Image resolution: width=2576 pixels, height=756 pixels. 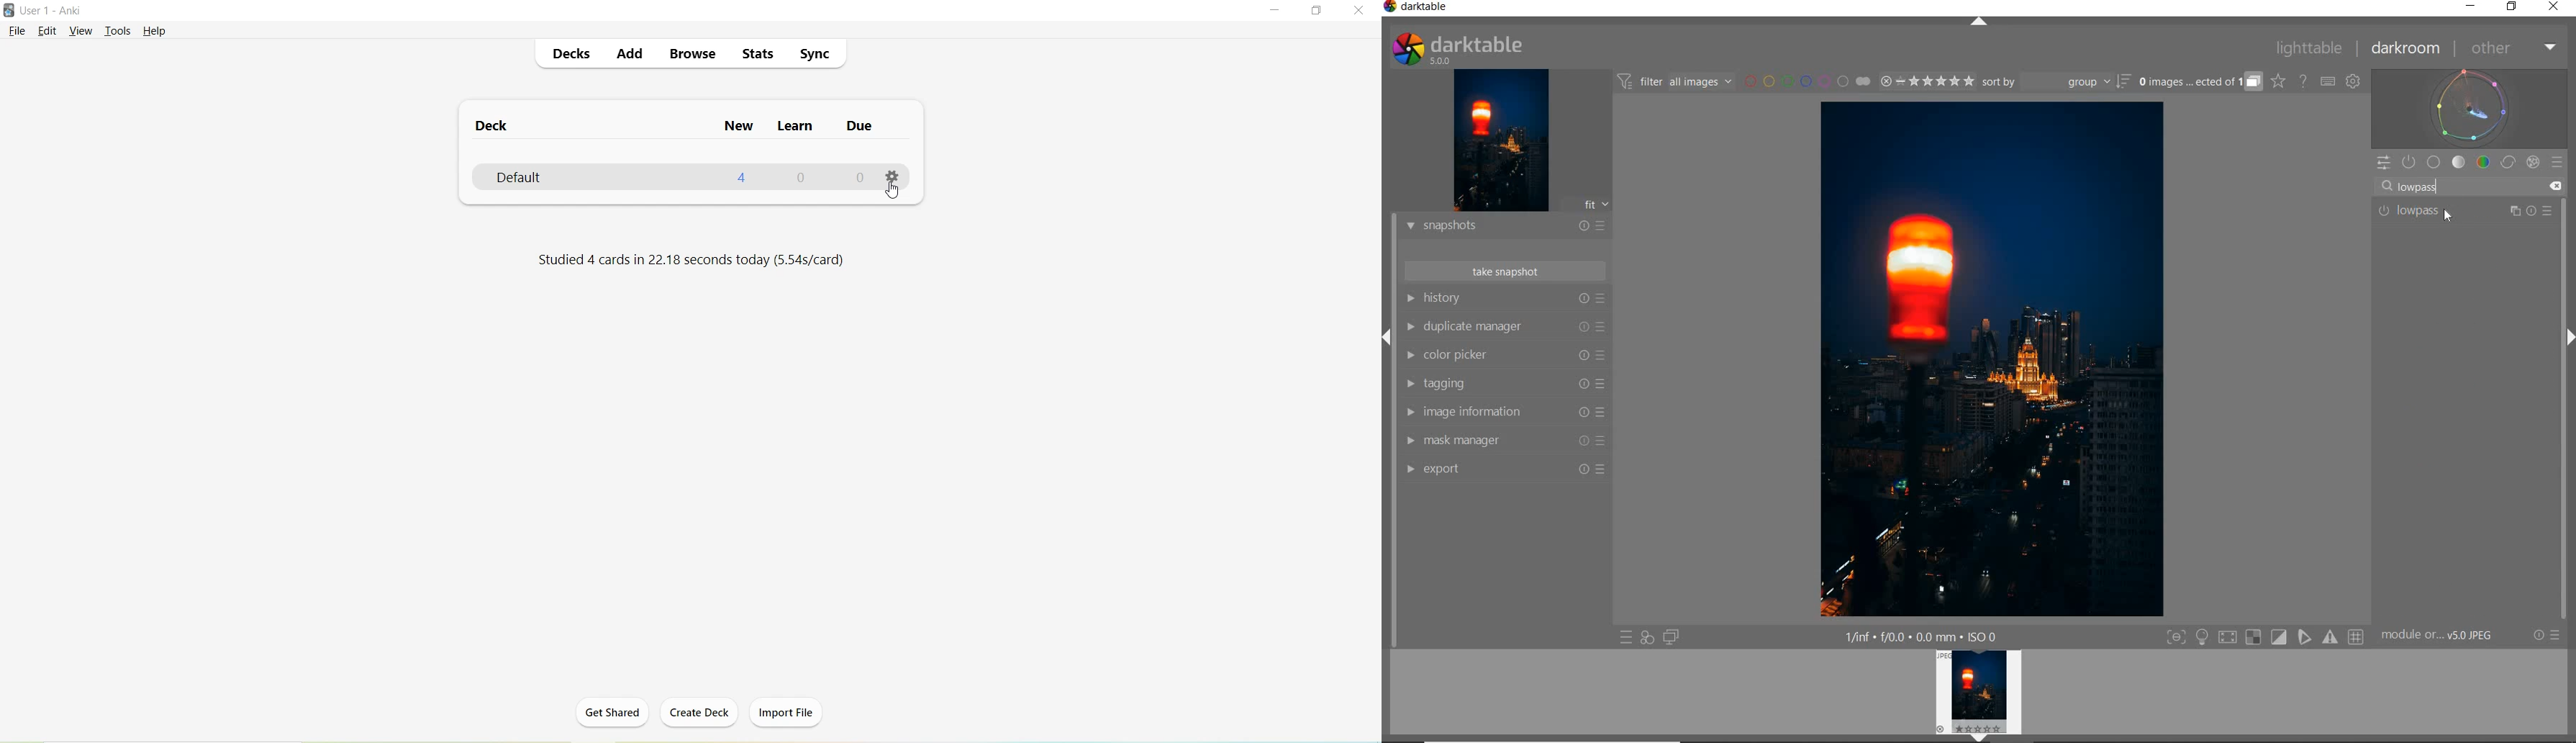 I want to click on EXPORT, so click(x=1478, y=469).